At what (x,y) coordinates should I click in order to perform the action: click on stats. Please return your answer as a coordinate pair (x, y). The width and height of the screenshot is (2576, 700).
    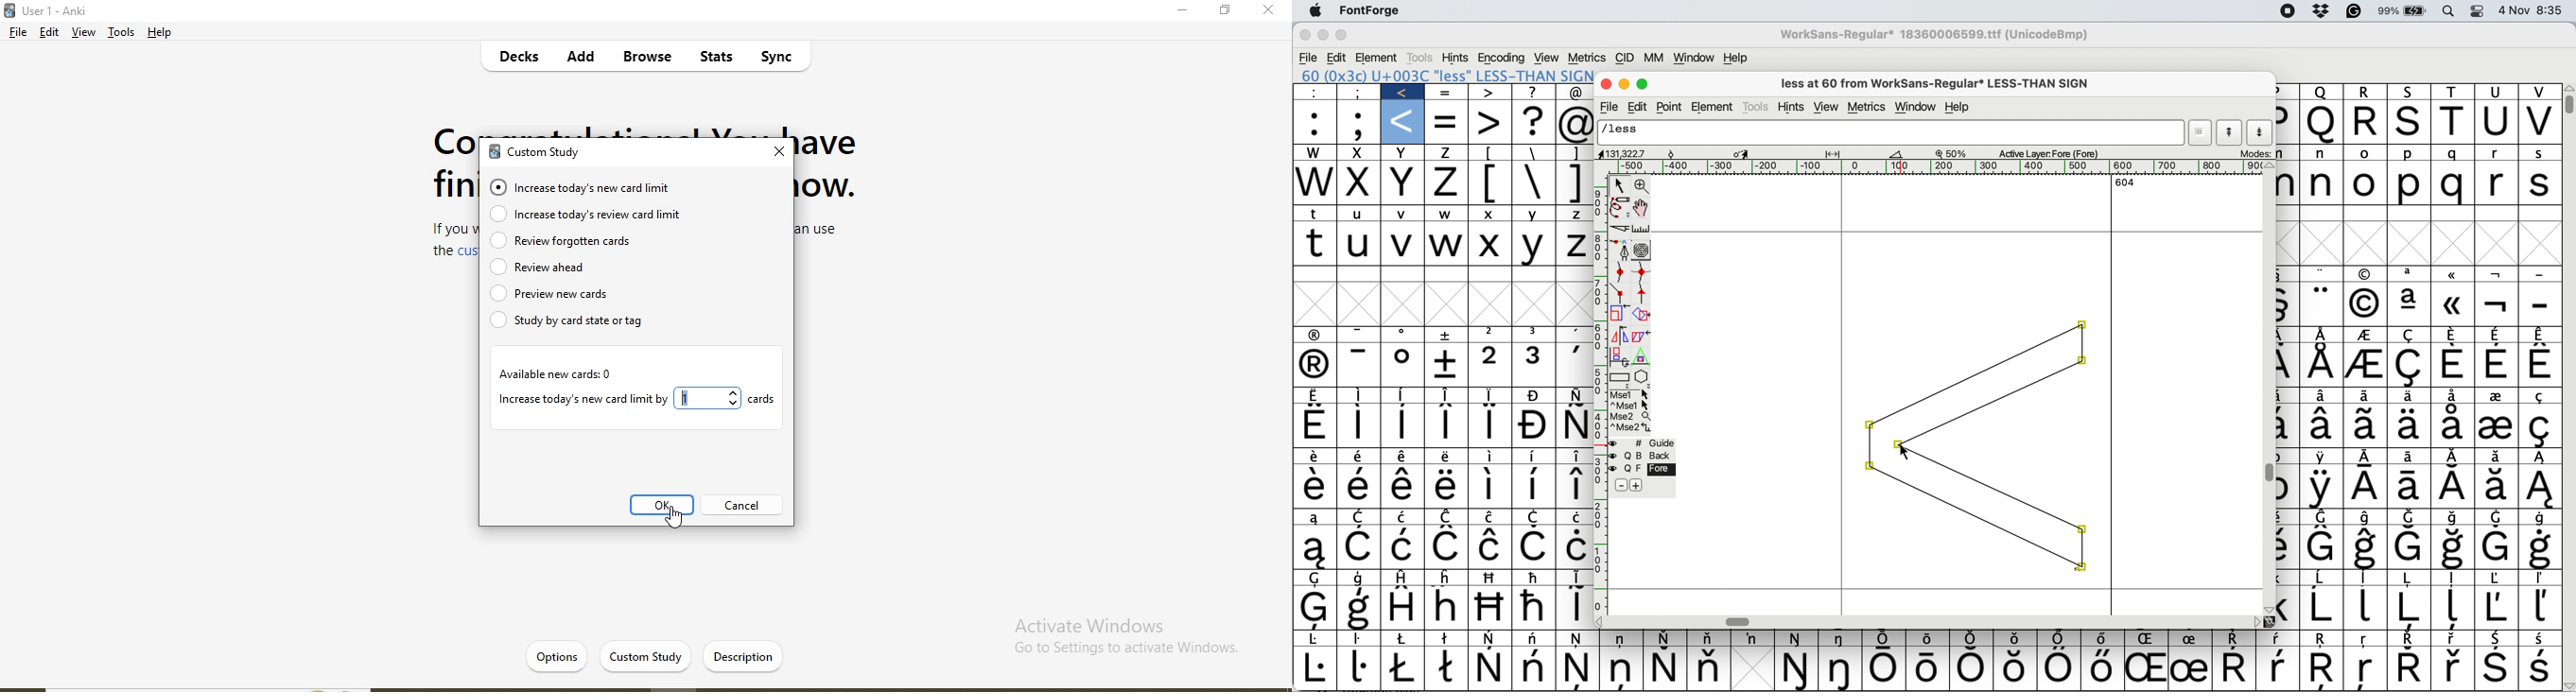
    Looking at the image, I should click on (713, 60).